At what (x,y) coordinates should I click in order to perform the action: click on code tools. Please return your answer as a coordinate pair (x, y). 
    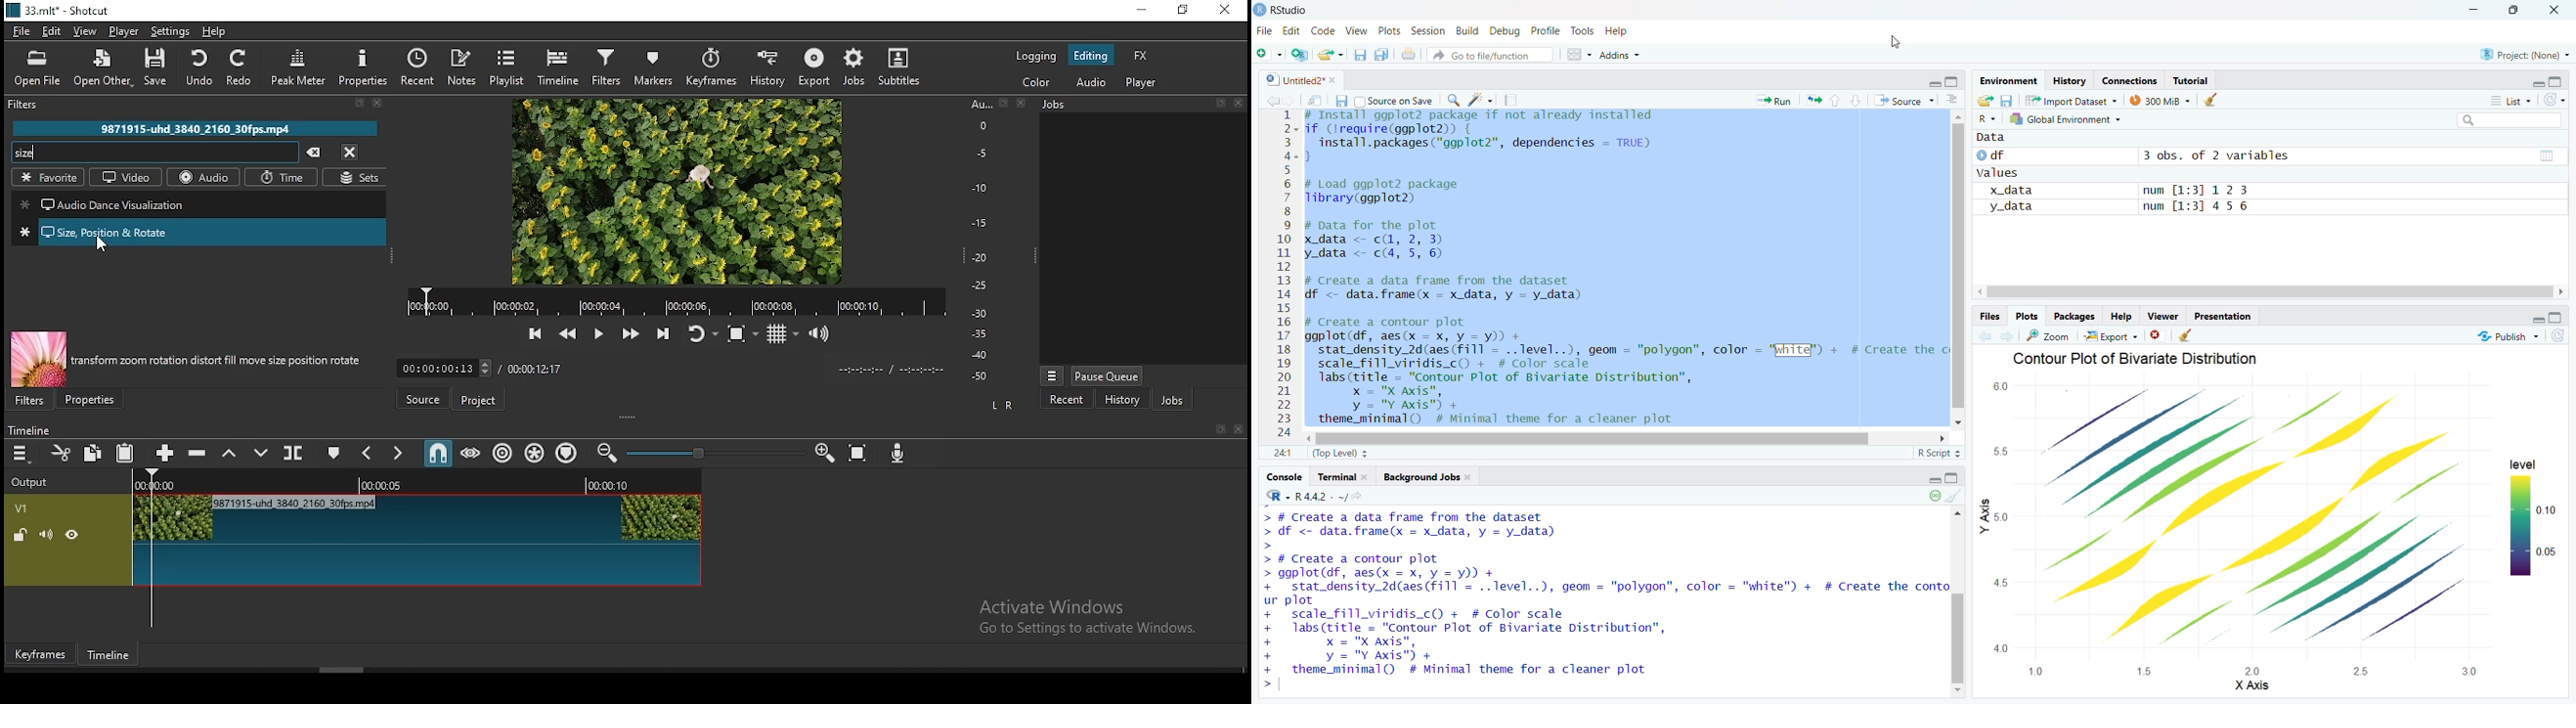
    Looking at the image, I should click on (1481, 101).